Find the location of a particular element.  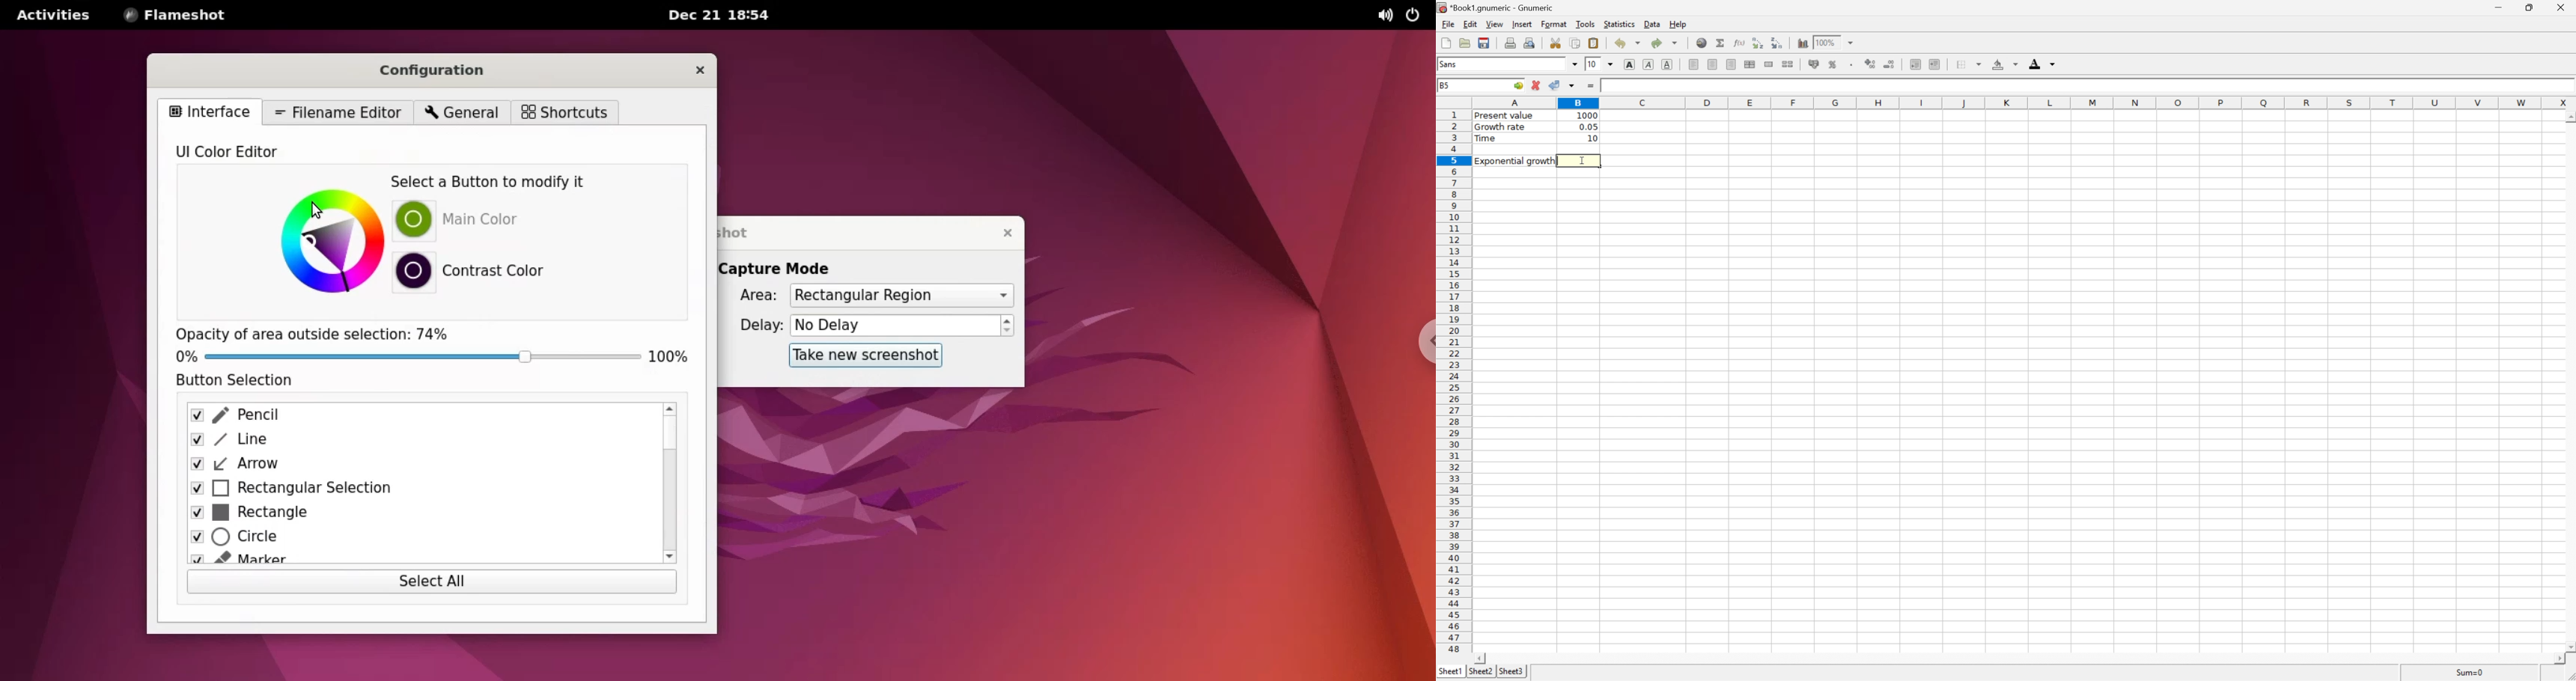

Format the selection as accounting is located at coordinates (1814, 63).